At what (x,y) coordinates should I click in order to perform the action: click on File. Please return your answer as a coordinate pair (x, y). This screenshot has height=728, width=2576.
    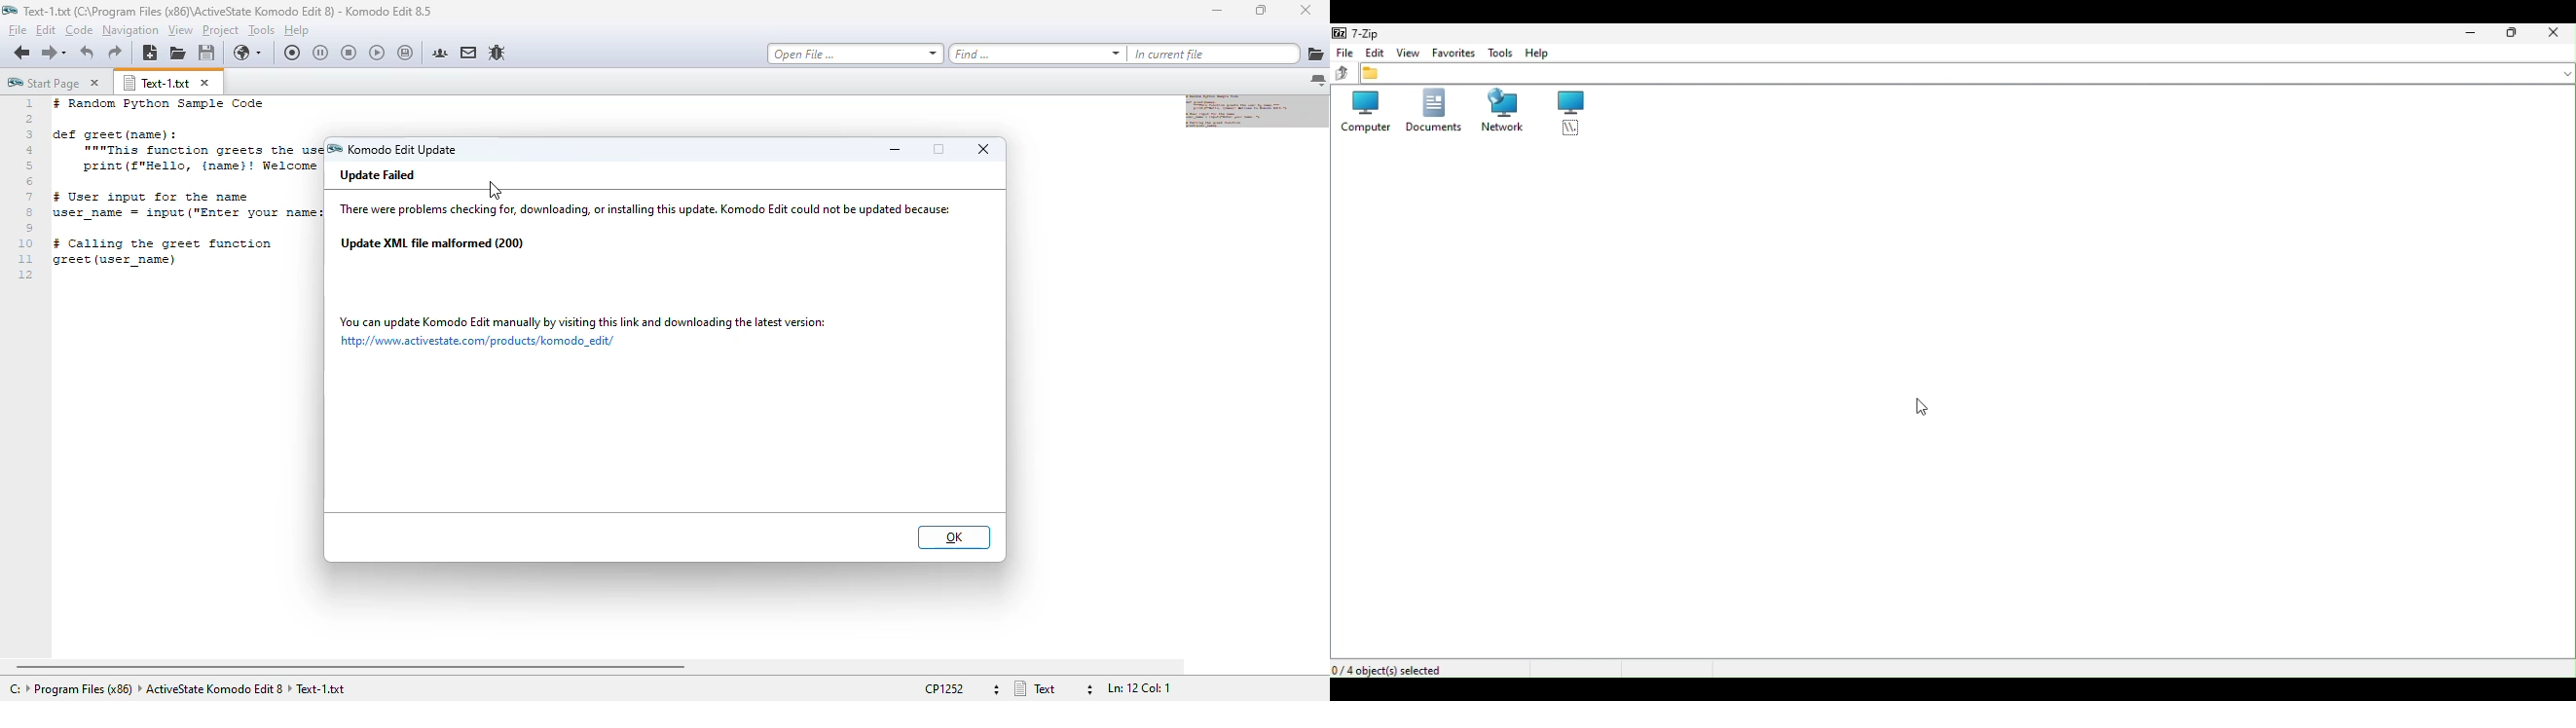
    Looking at the image, I should click on (1343, 53).